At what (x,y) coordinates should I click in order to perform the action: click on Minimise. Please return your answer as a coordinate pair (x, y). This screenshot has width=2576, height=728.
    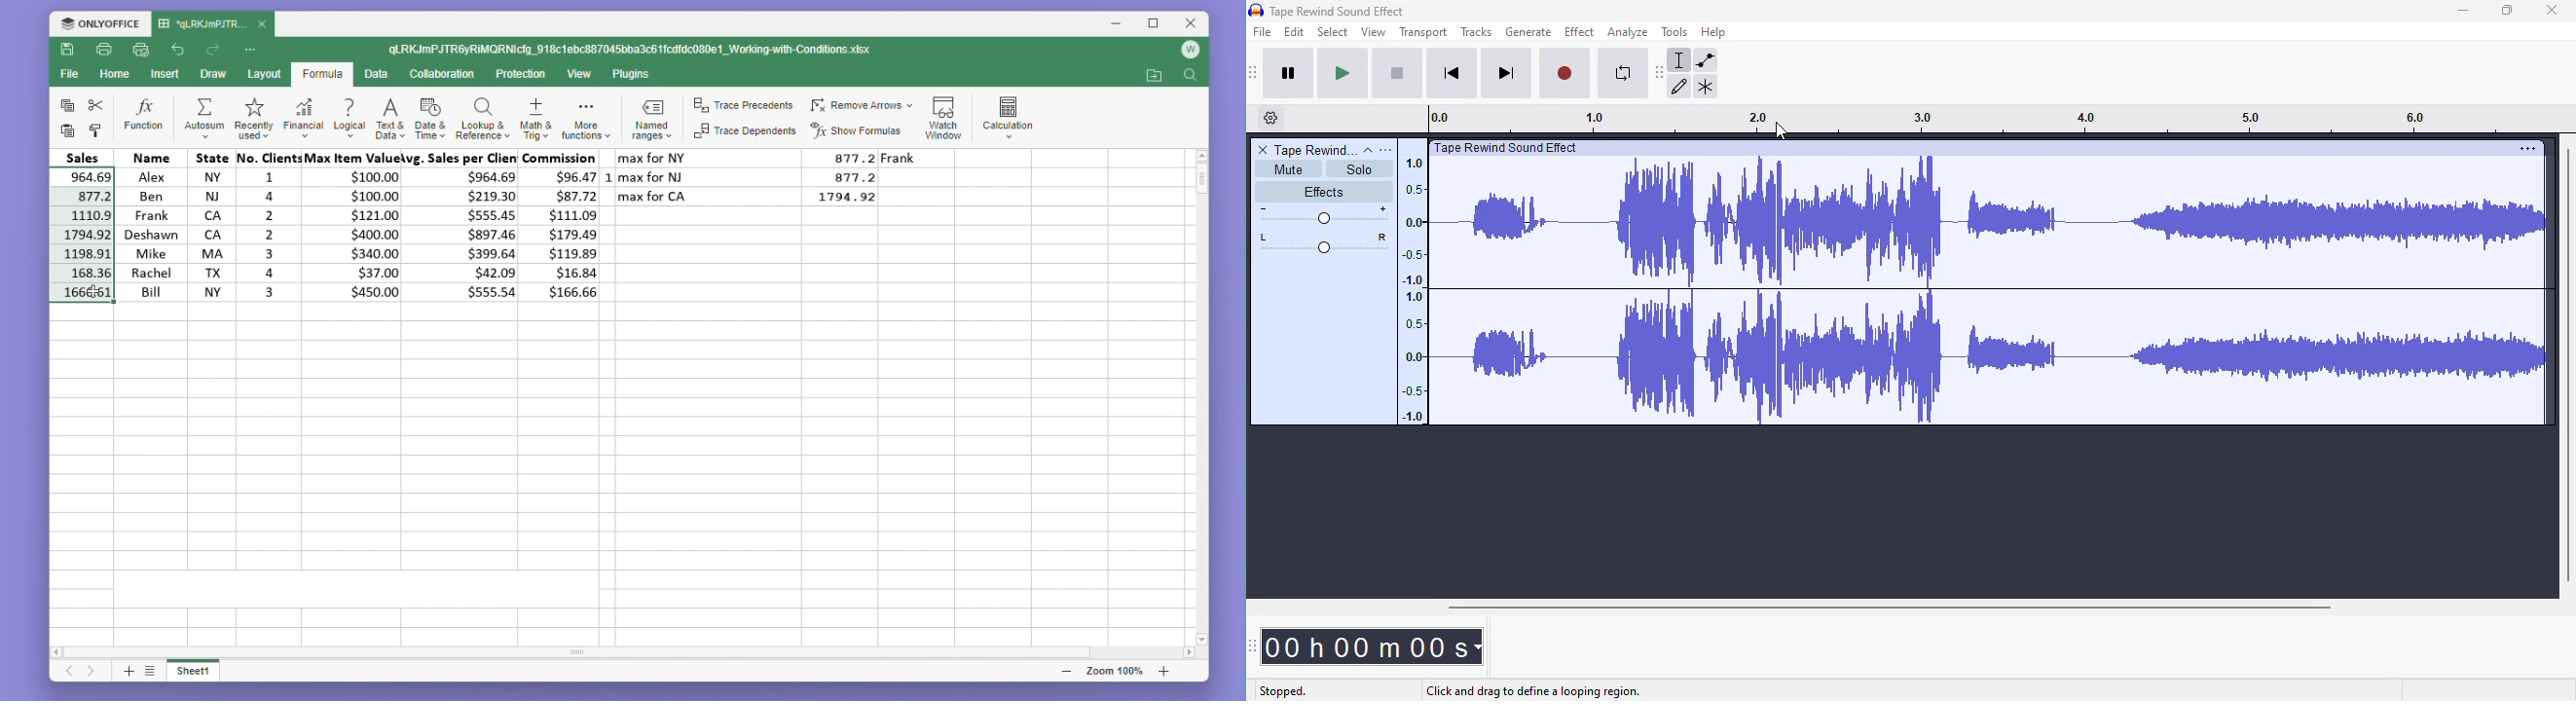
    Looking at the image, I should click on (1117, 24).